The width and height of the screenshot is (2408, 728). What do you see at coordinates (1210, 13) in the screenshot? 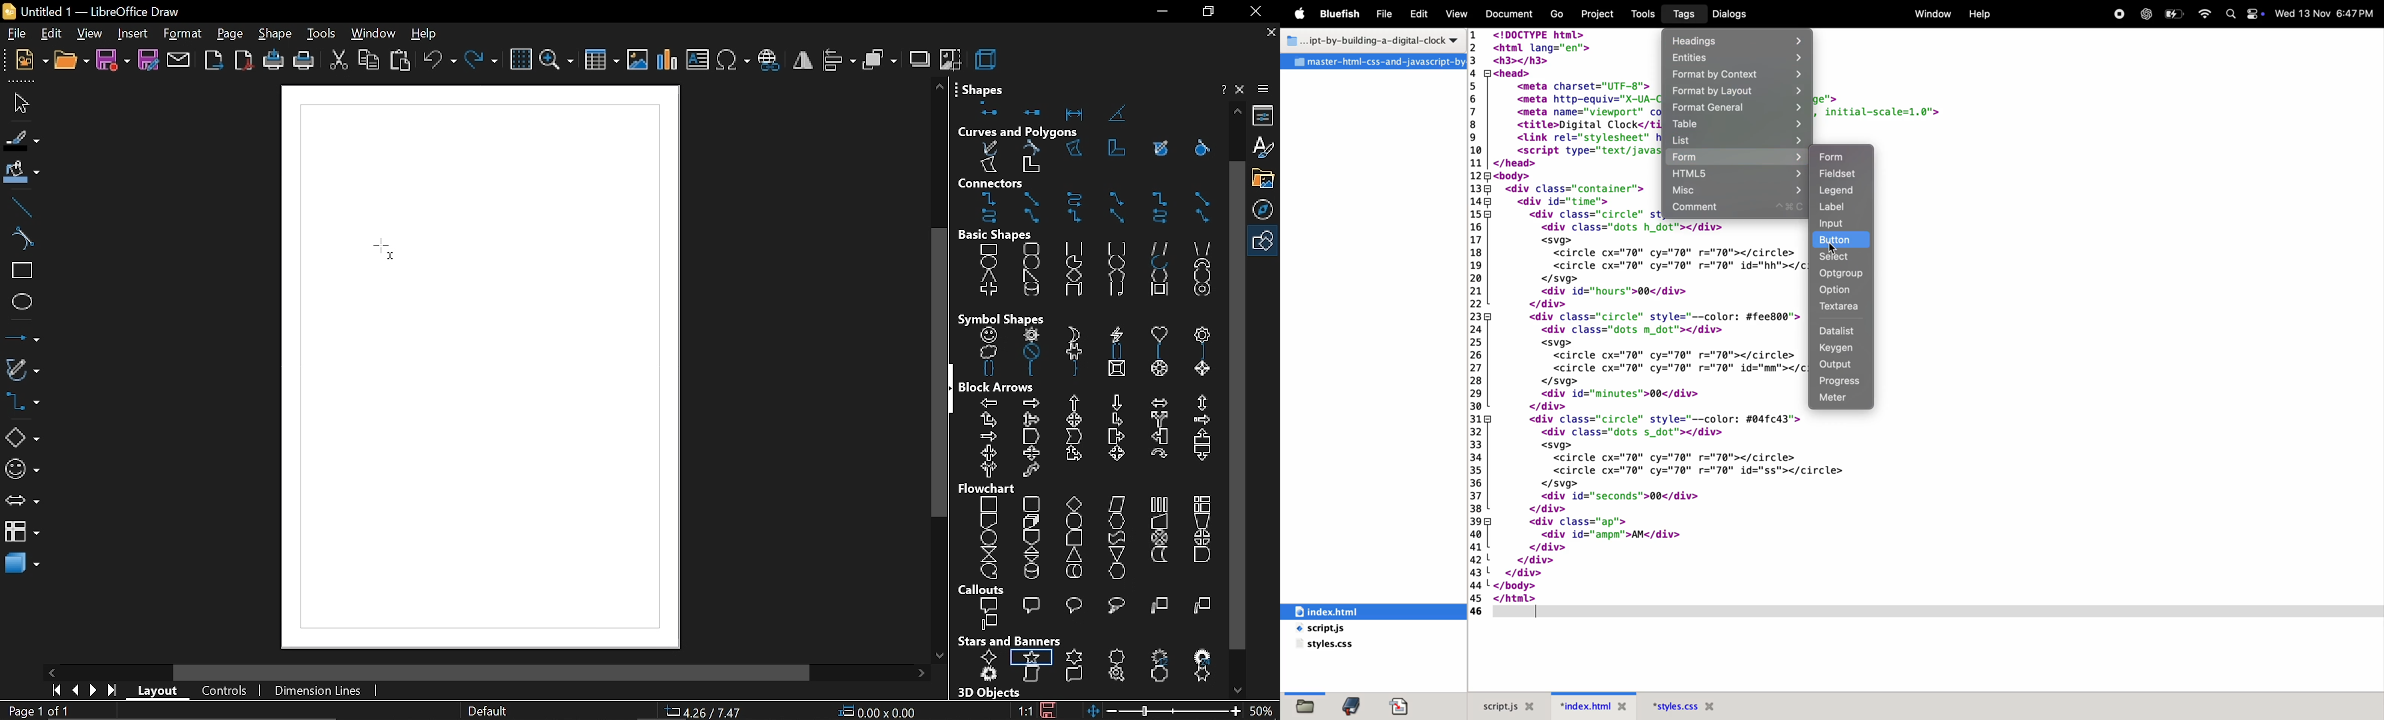
I see `restore down` at bounding box center [1210, 13].